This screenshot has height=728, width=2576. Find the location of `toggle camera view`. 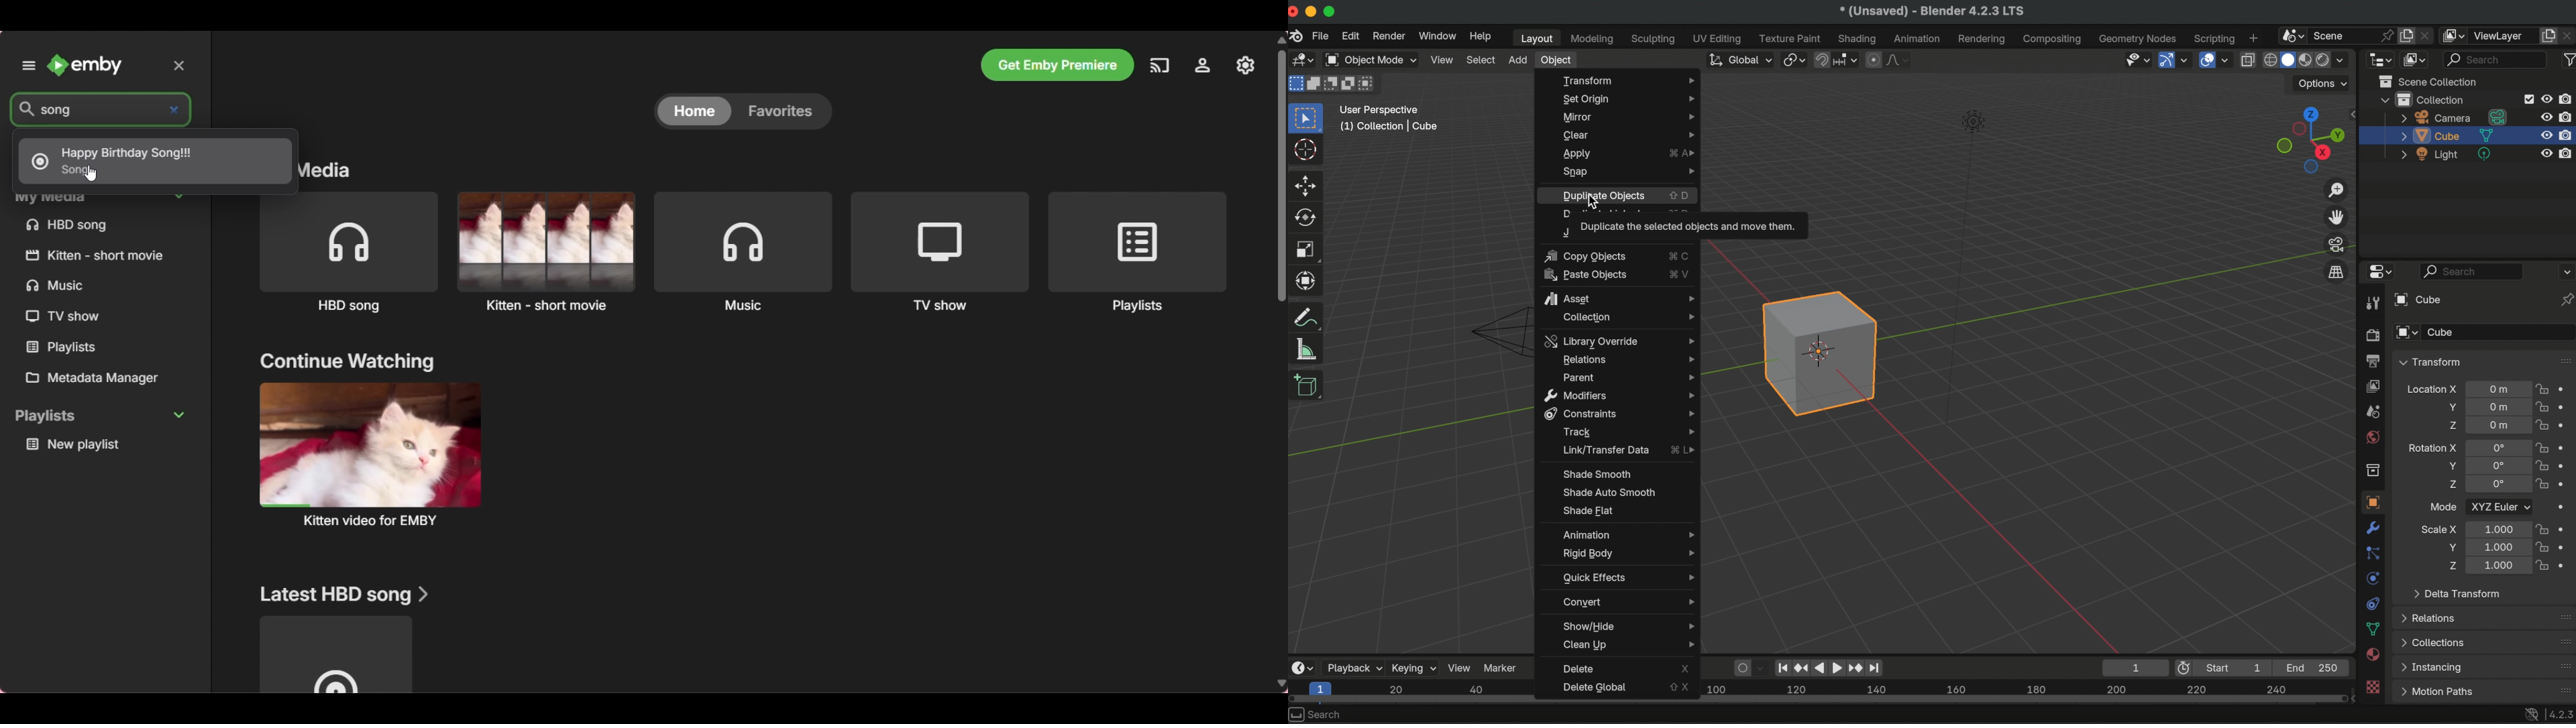

toggle camera view is located at coordinates (2337, 244).